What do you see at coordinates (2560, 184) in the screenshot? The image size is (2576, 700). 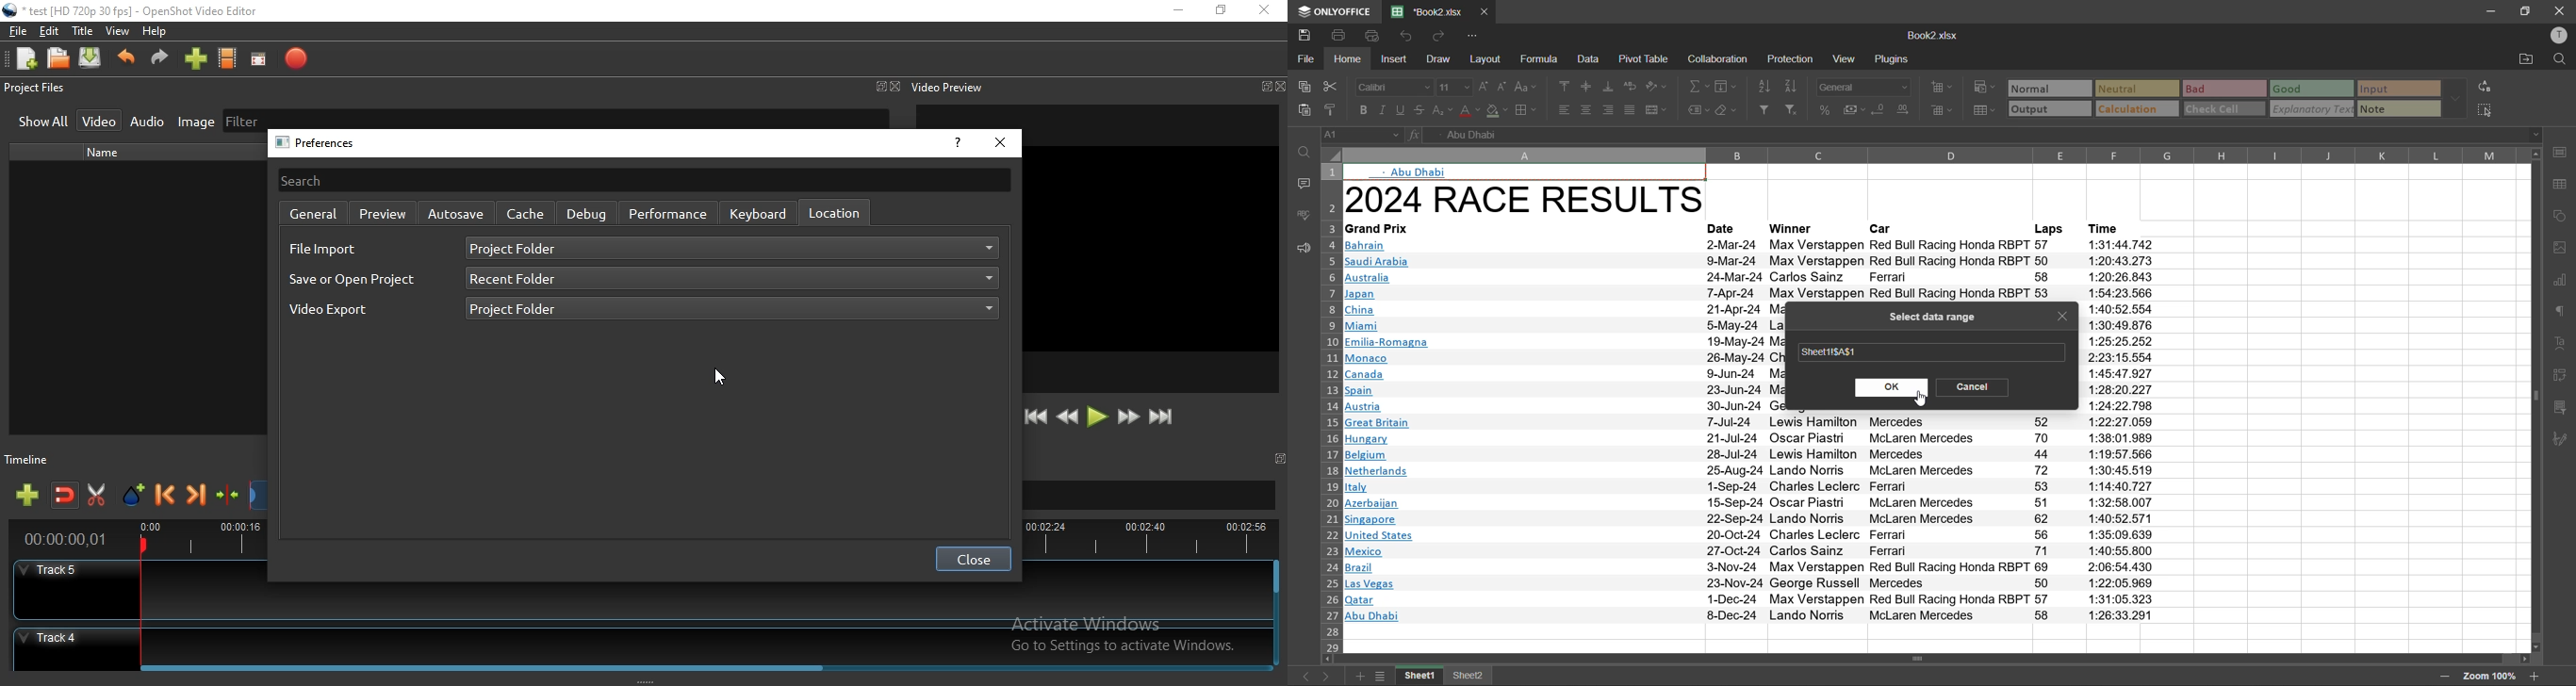 I see `table` at bounding box center [2560, 184].